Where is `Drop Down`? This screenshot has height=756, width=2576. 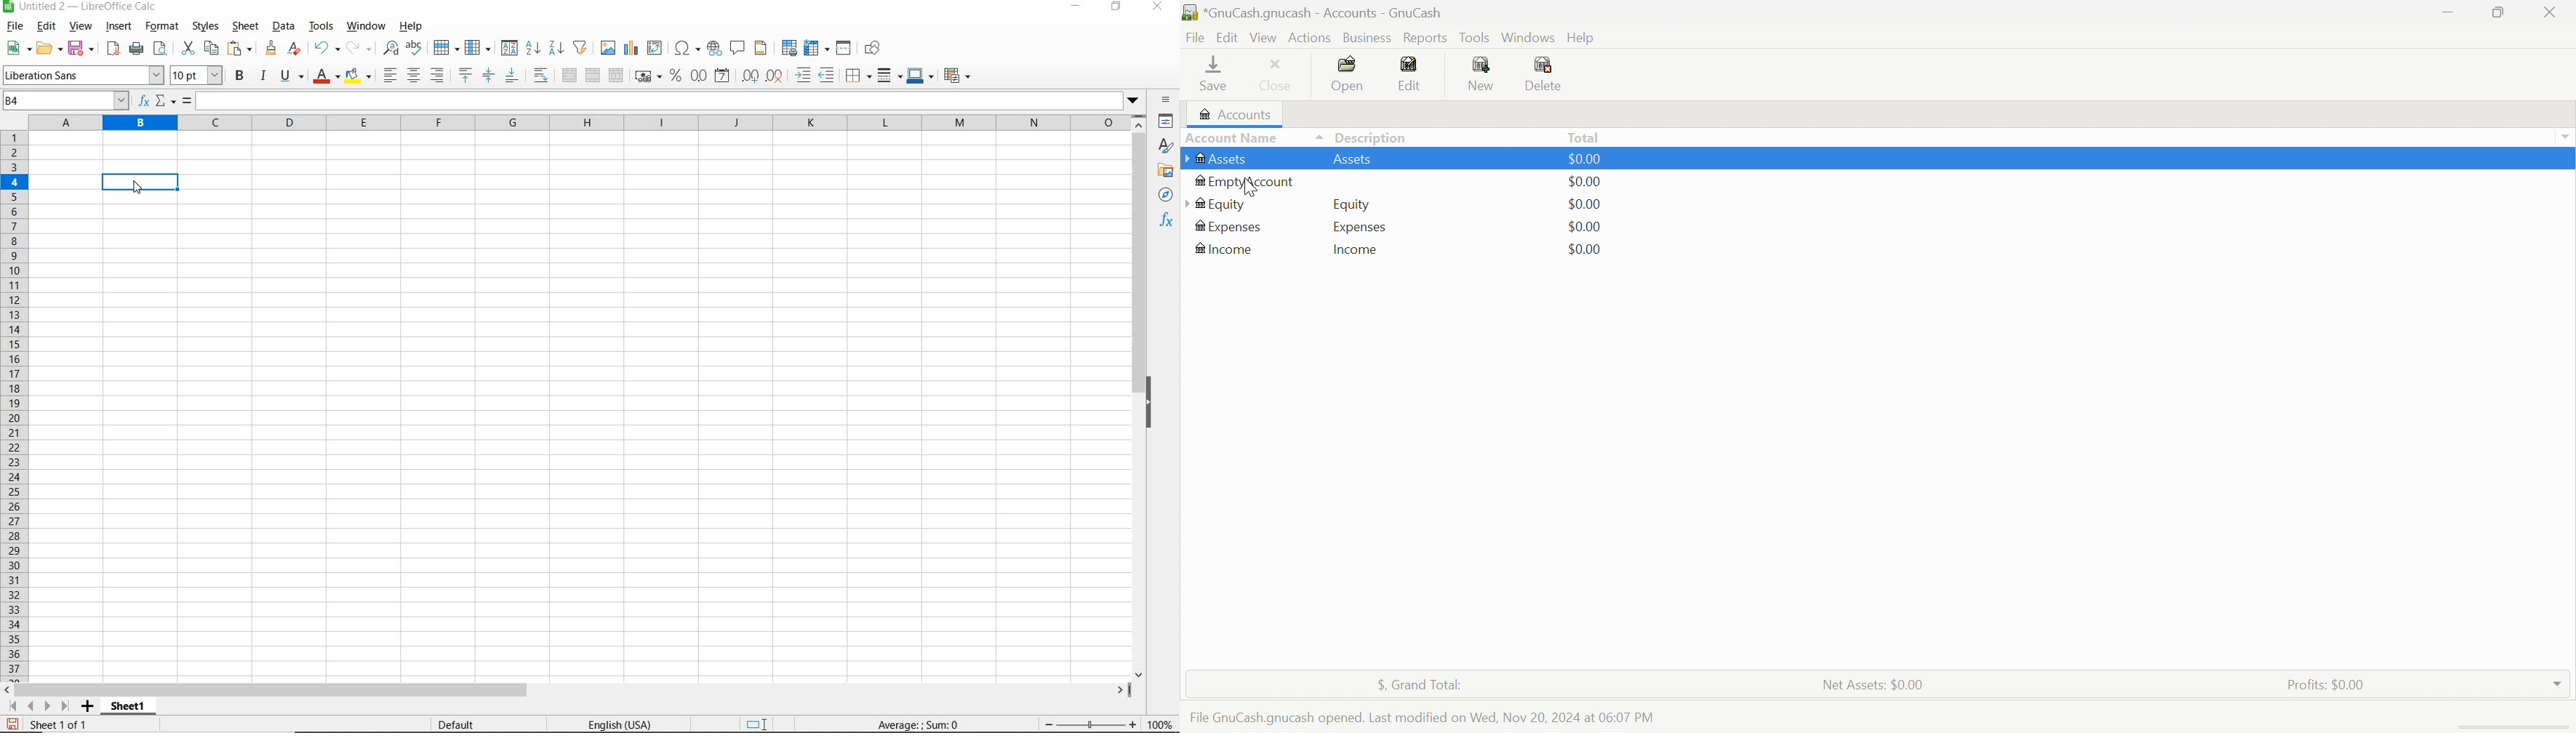
Drop Down is located at coordinates (2557, 680).